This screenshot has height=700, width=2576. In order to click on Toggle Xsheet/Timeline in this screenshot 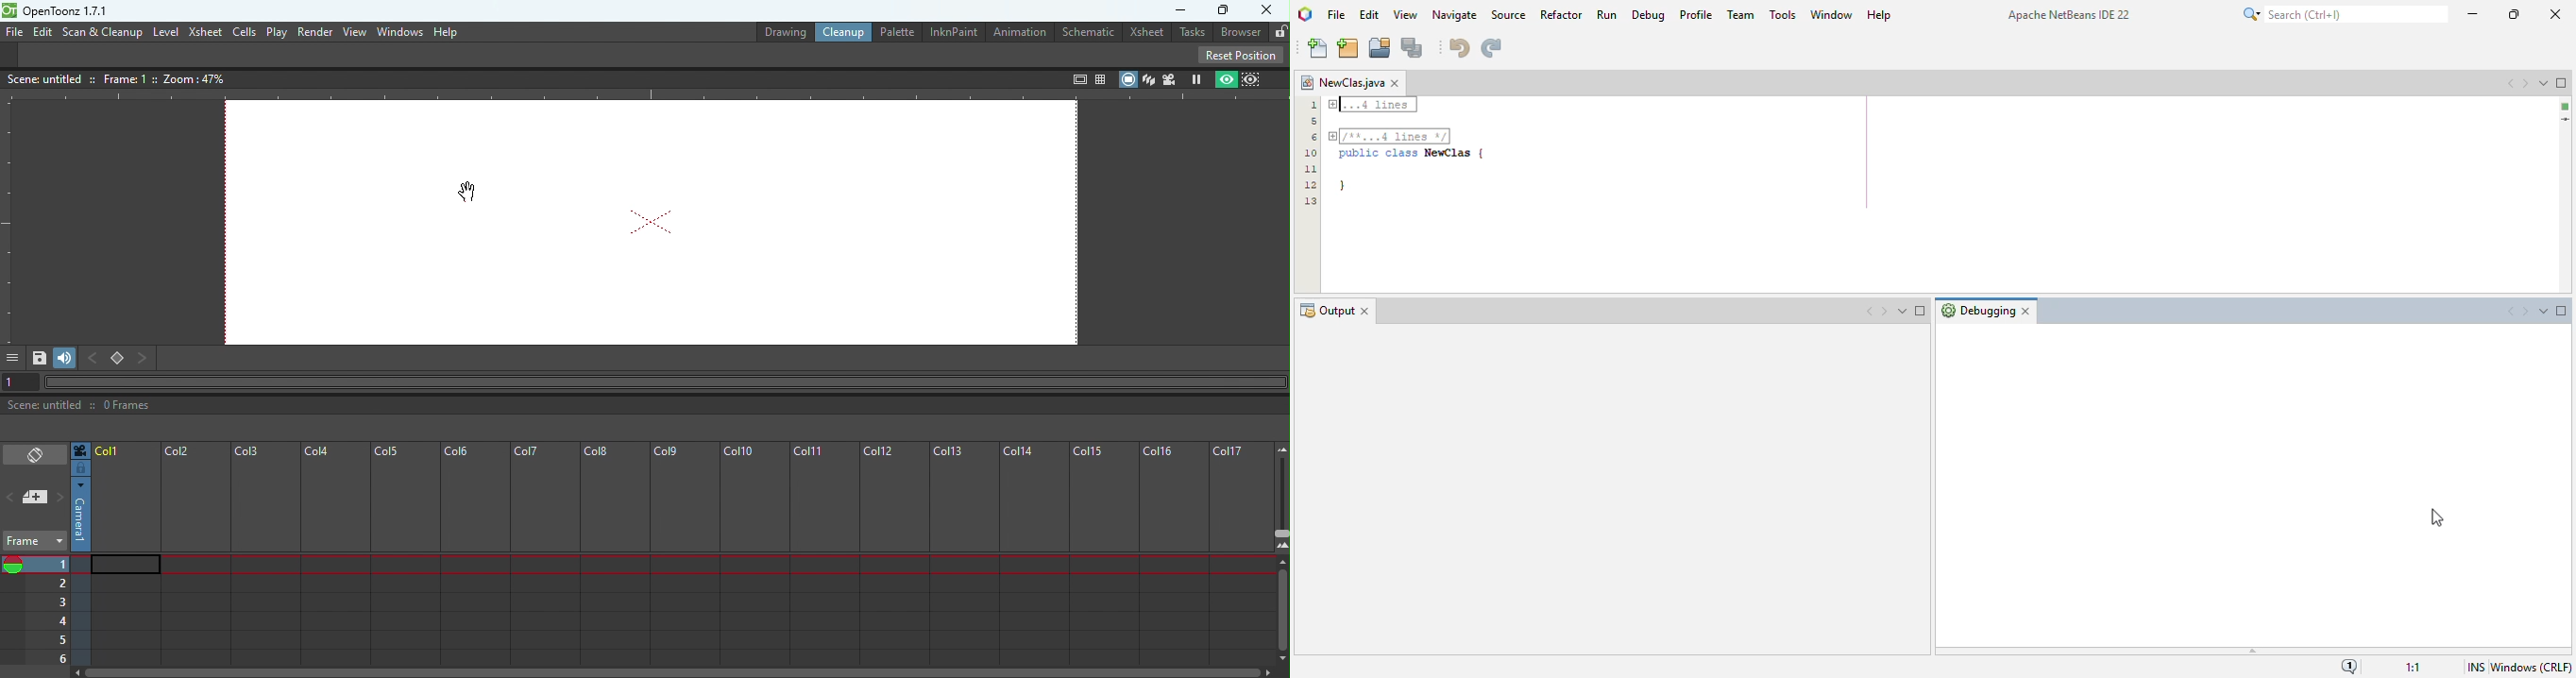, I will do `click(35, 451)`.